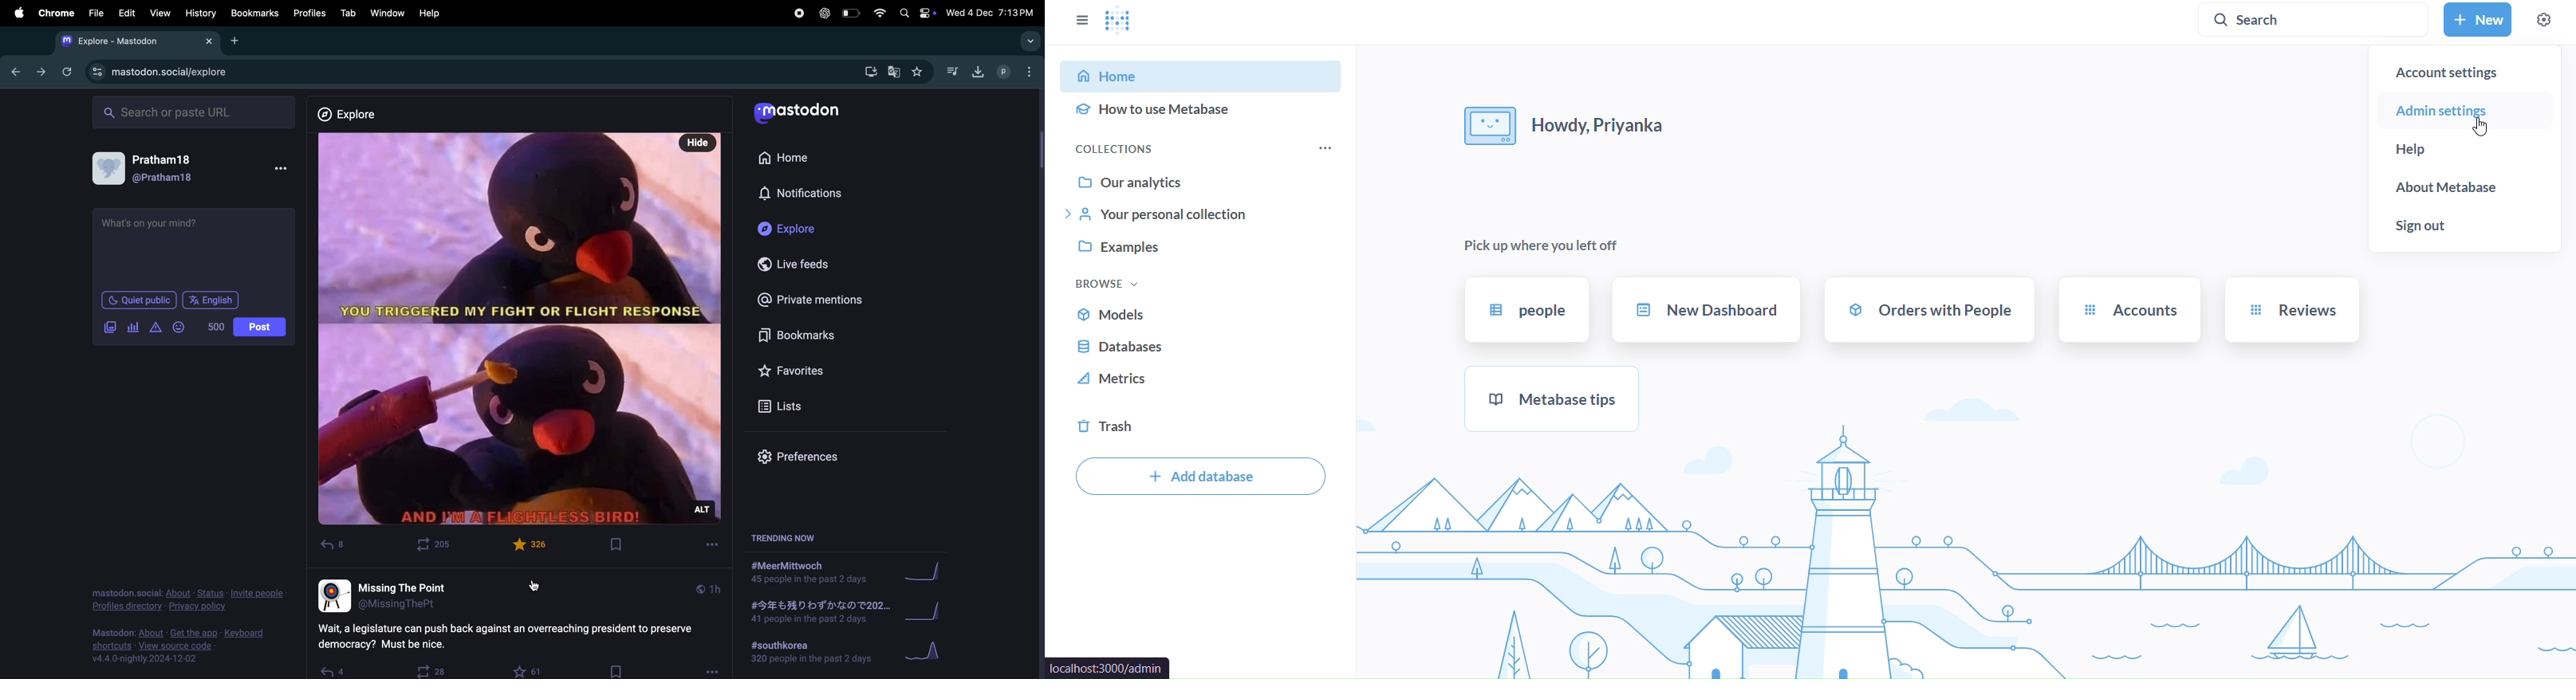 The height and width of the screenshot is (700, 2576). What do you see at coordinates (195, 248) in the screenshot?
I see `text box` at bounding box center [195, 248].